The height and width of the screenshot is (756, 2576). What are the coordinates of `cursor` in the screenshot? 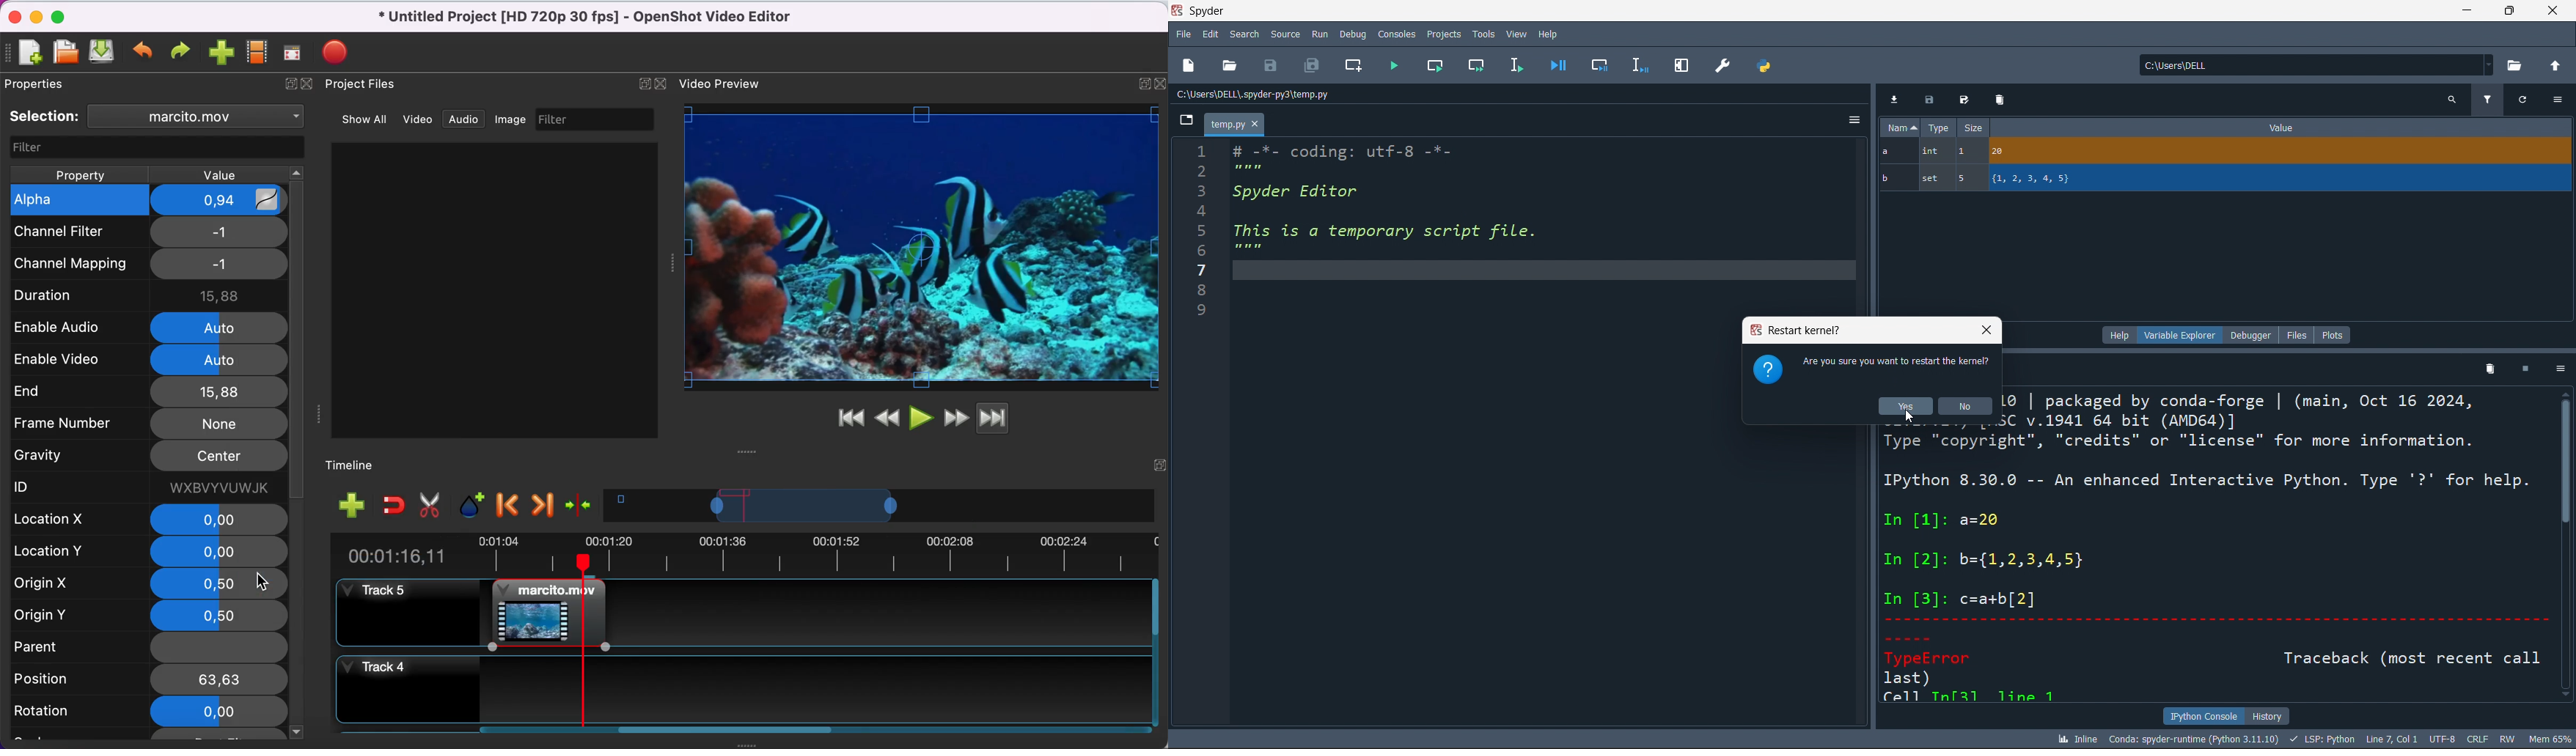 It's located at (1911, 417).